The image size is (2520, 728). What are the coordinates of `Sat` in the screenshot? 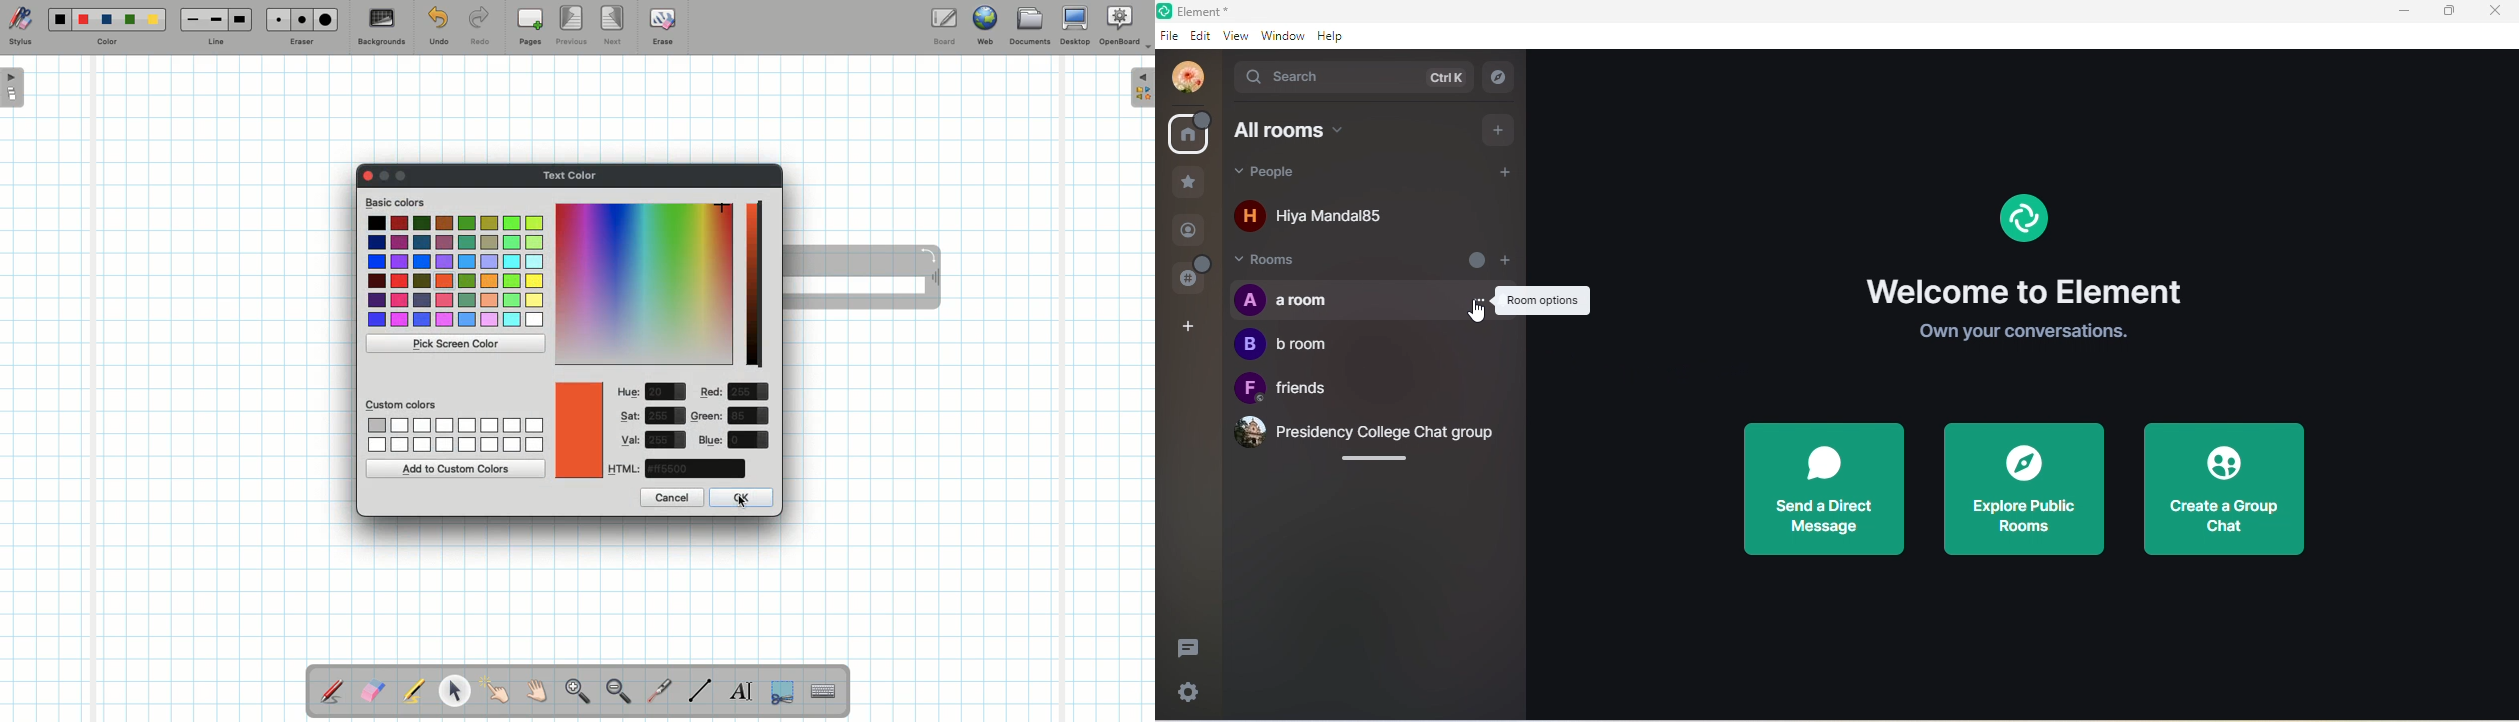 It's located at (631, 416).